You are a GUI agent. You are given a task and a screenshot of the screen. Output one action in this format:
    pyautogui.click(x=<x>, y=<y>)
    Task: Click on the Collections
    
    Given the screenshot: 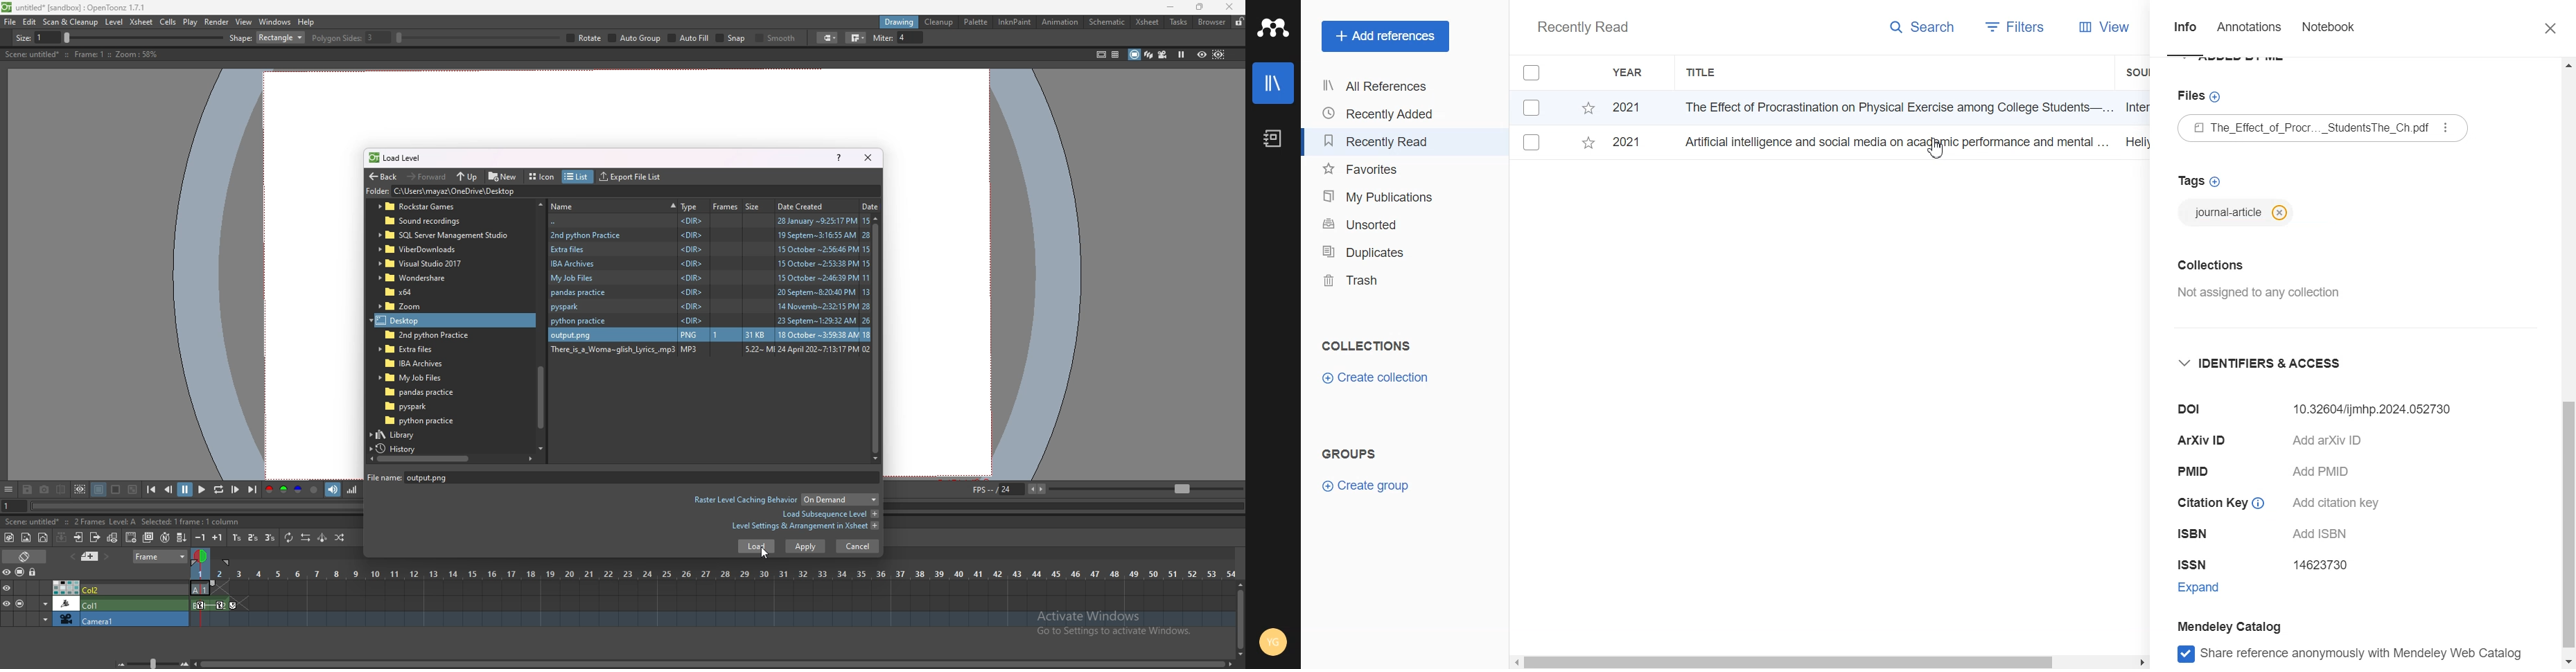 What is the action you would take?
    pyautogui.click(x=1366, y=346)
    